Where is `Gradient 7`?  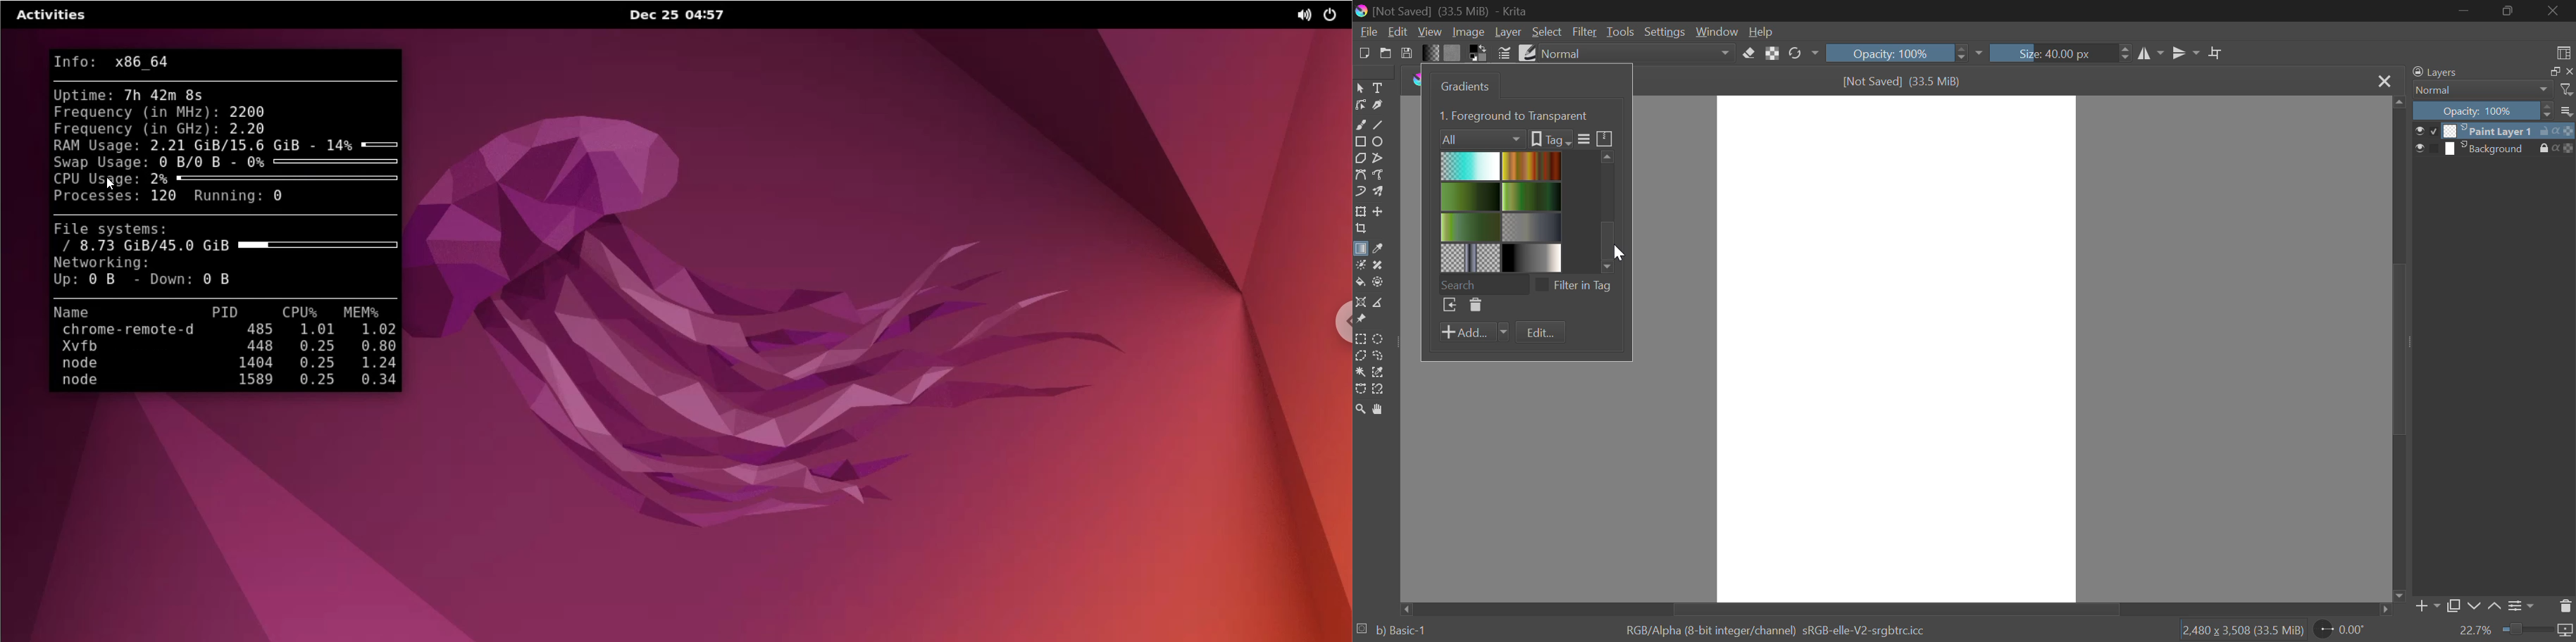
Gradient 7 is located at coordinates (1471, 257).